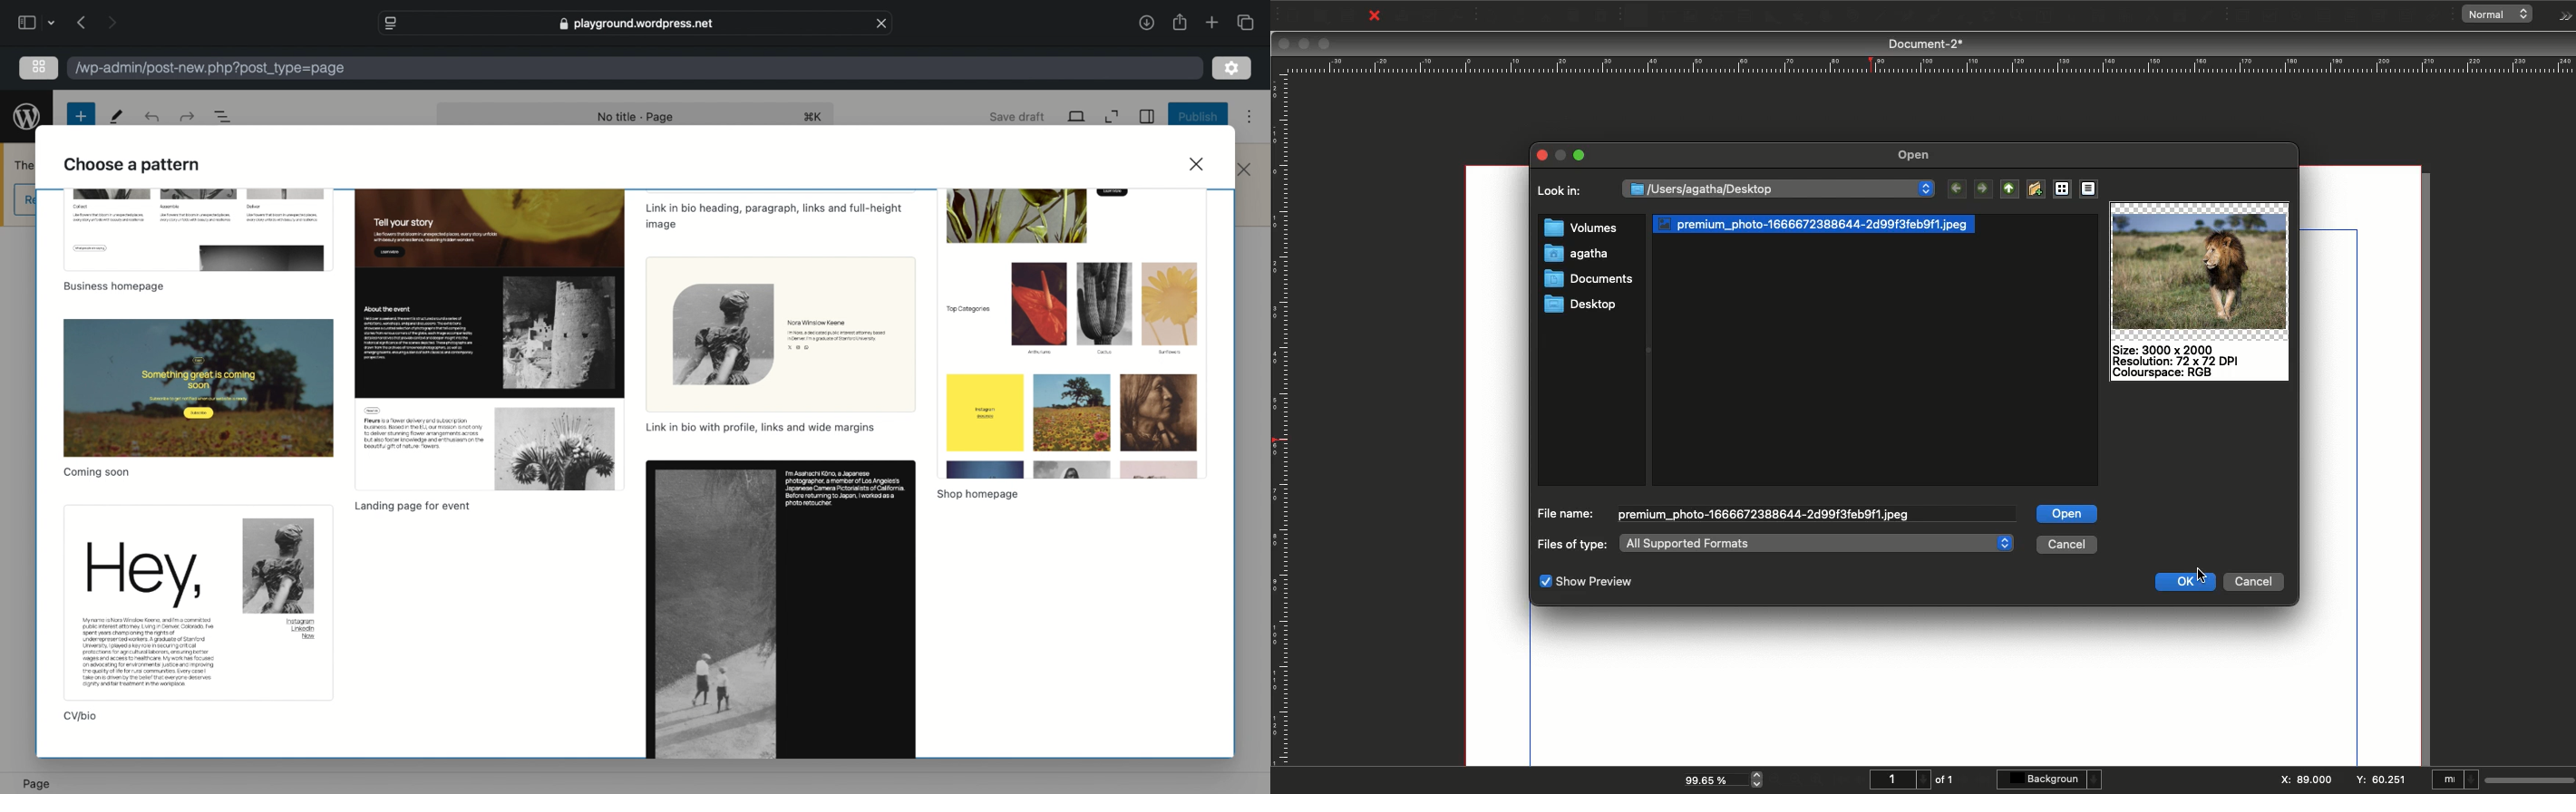  I want to click on Minimize, so click(1583, 155).